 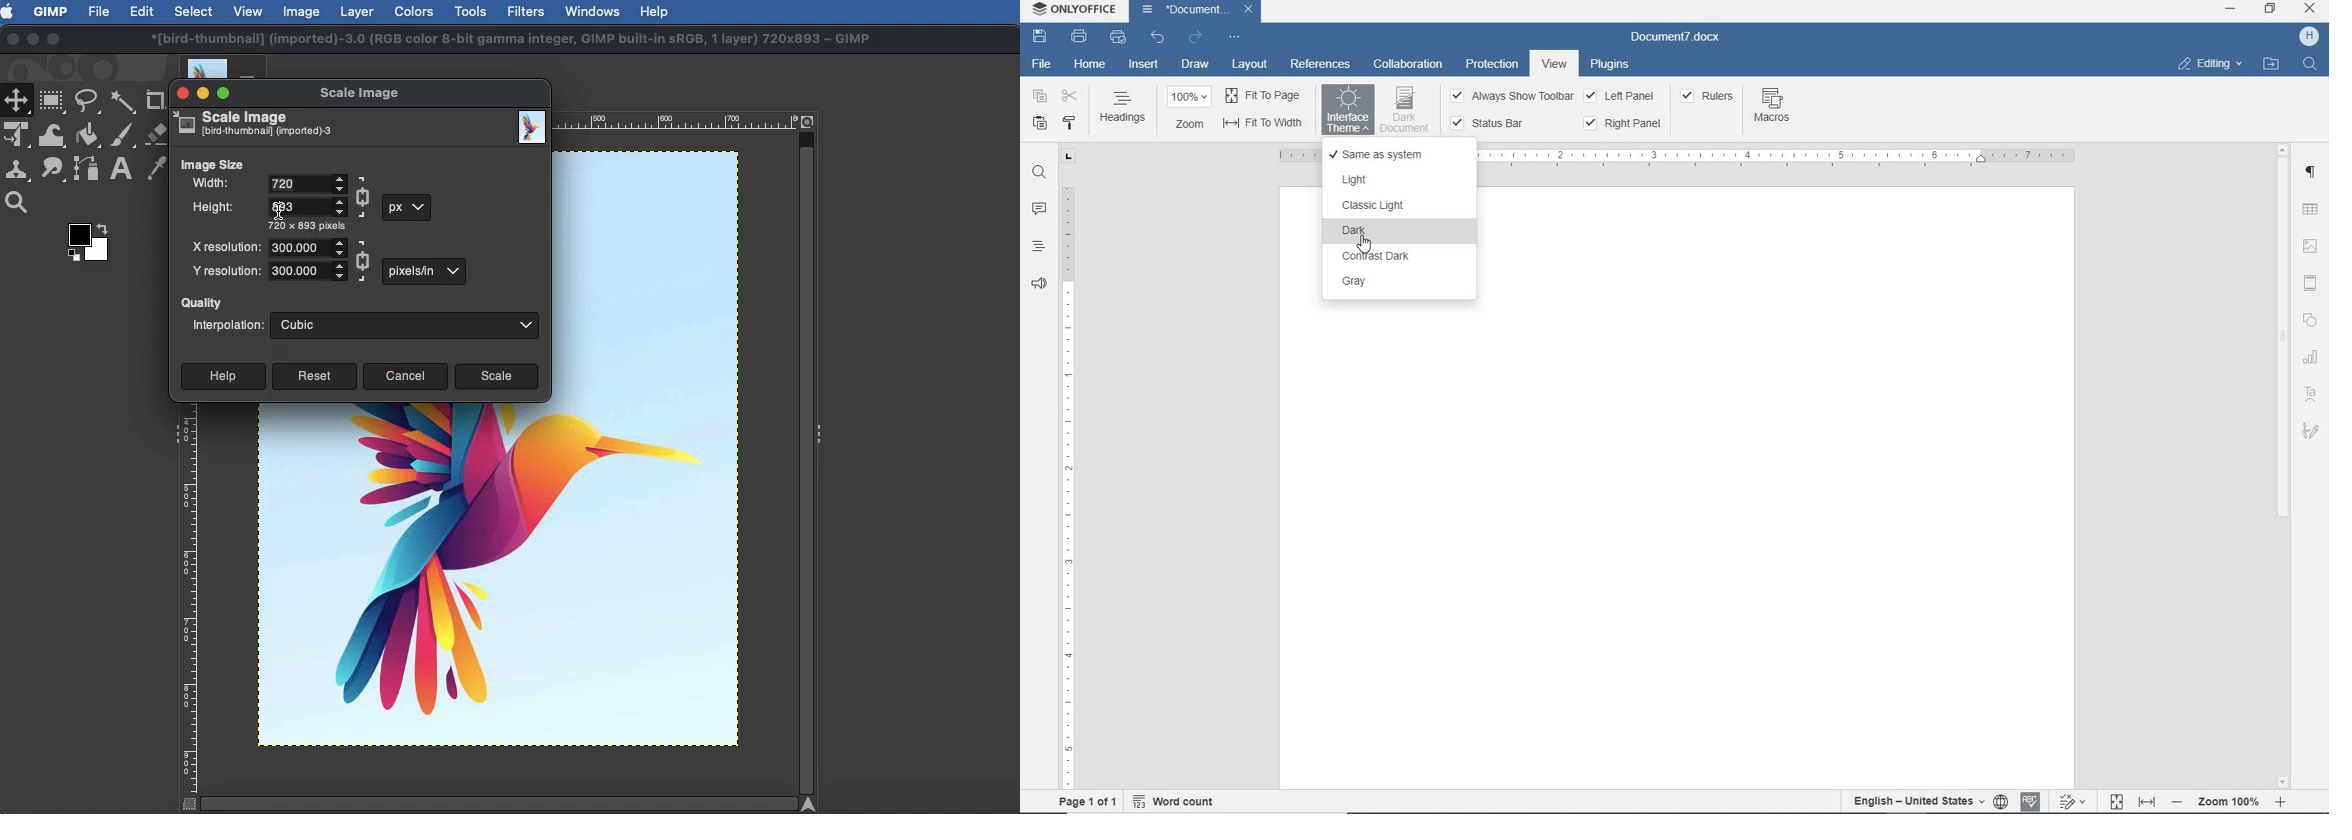 I want to click on PAGE 1 OF 1, so click(x=1087, y=800).